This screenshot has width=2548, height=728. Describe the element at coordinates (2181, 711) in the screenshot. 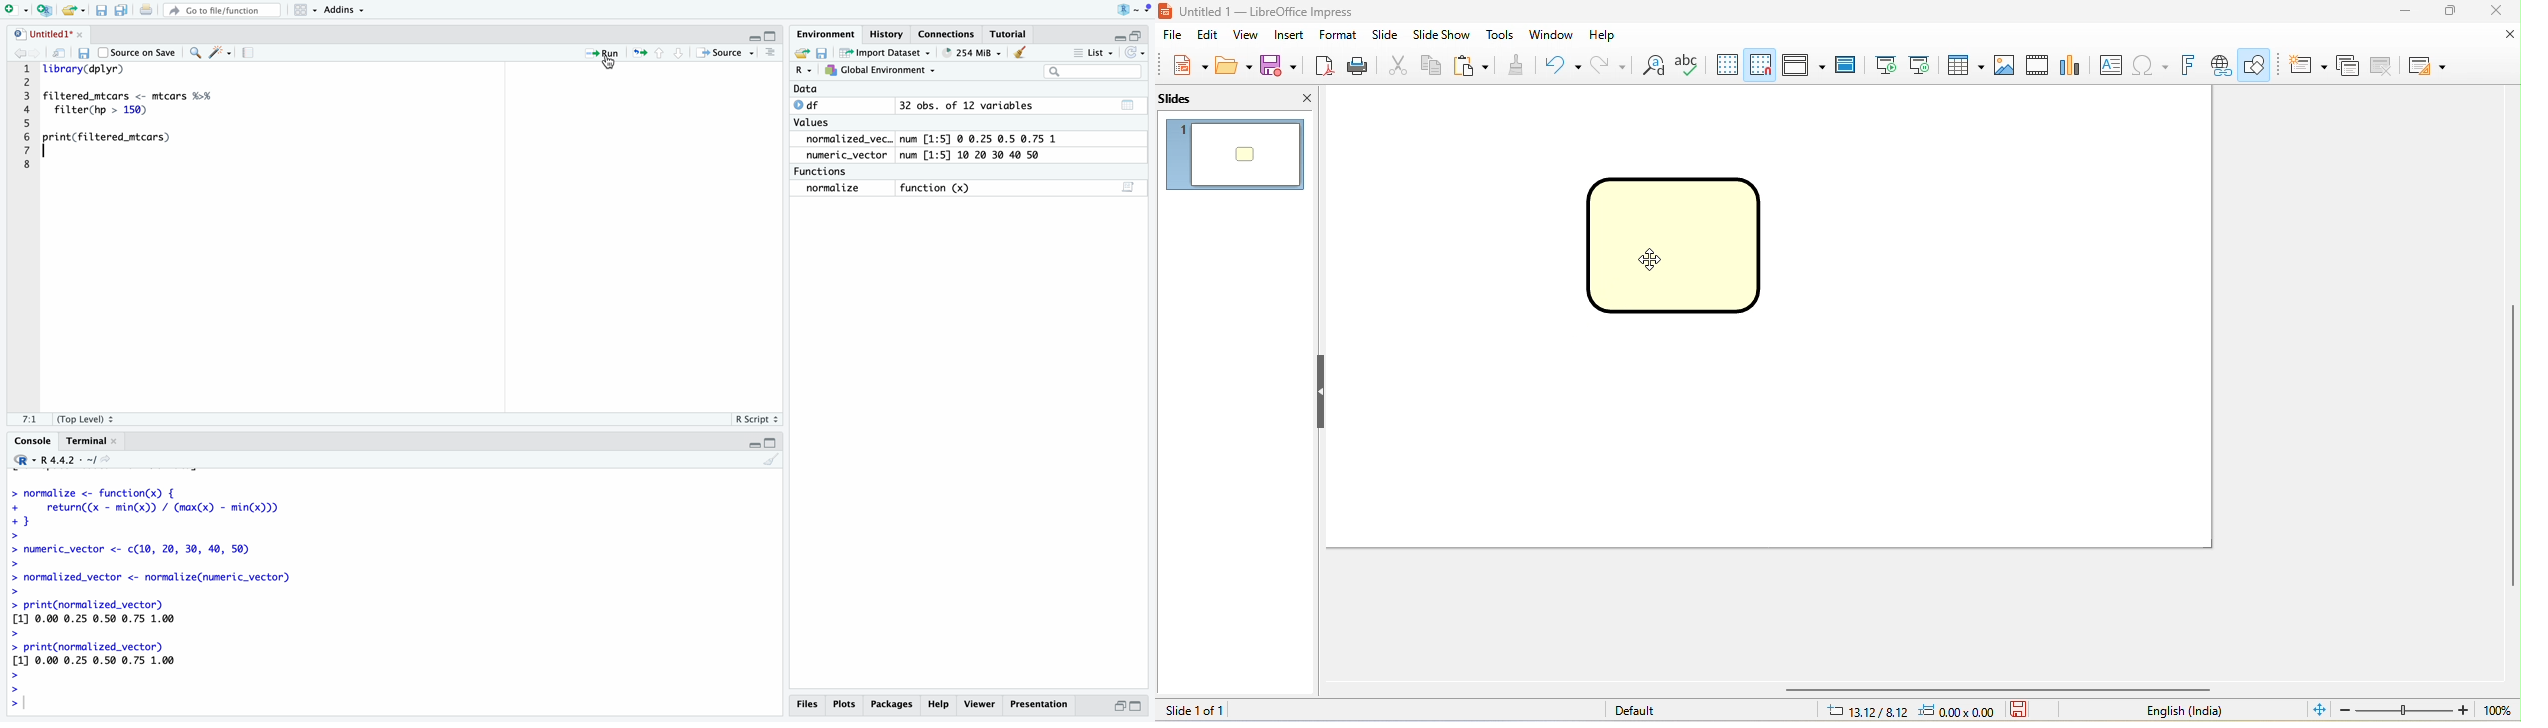

I see `text language` at that location.